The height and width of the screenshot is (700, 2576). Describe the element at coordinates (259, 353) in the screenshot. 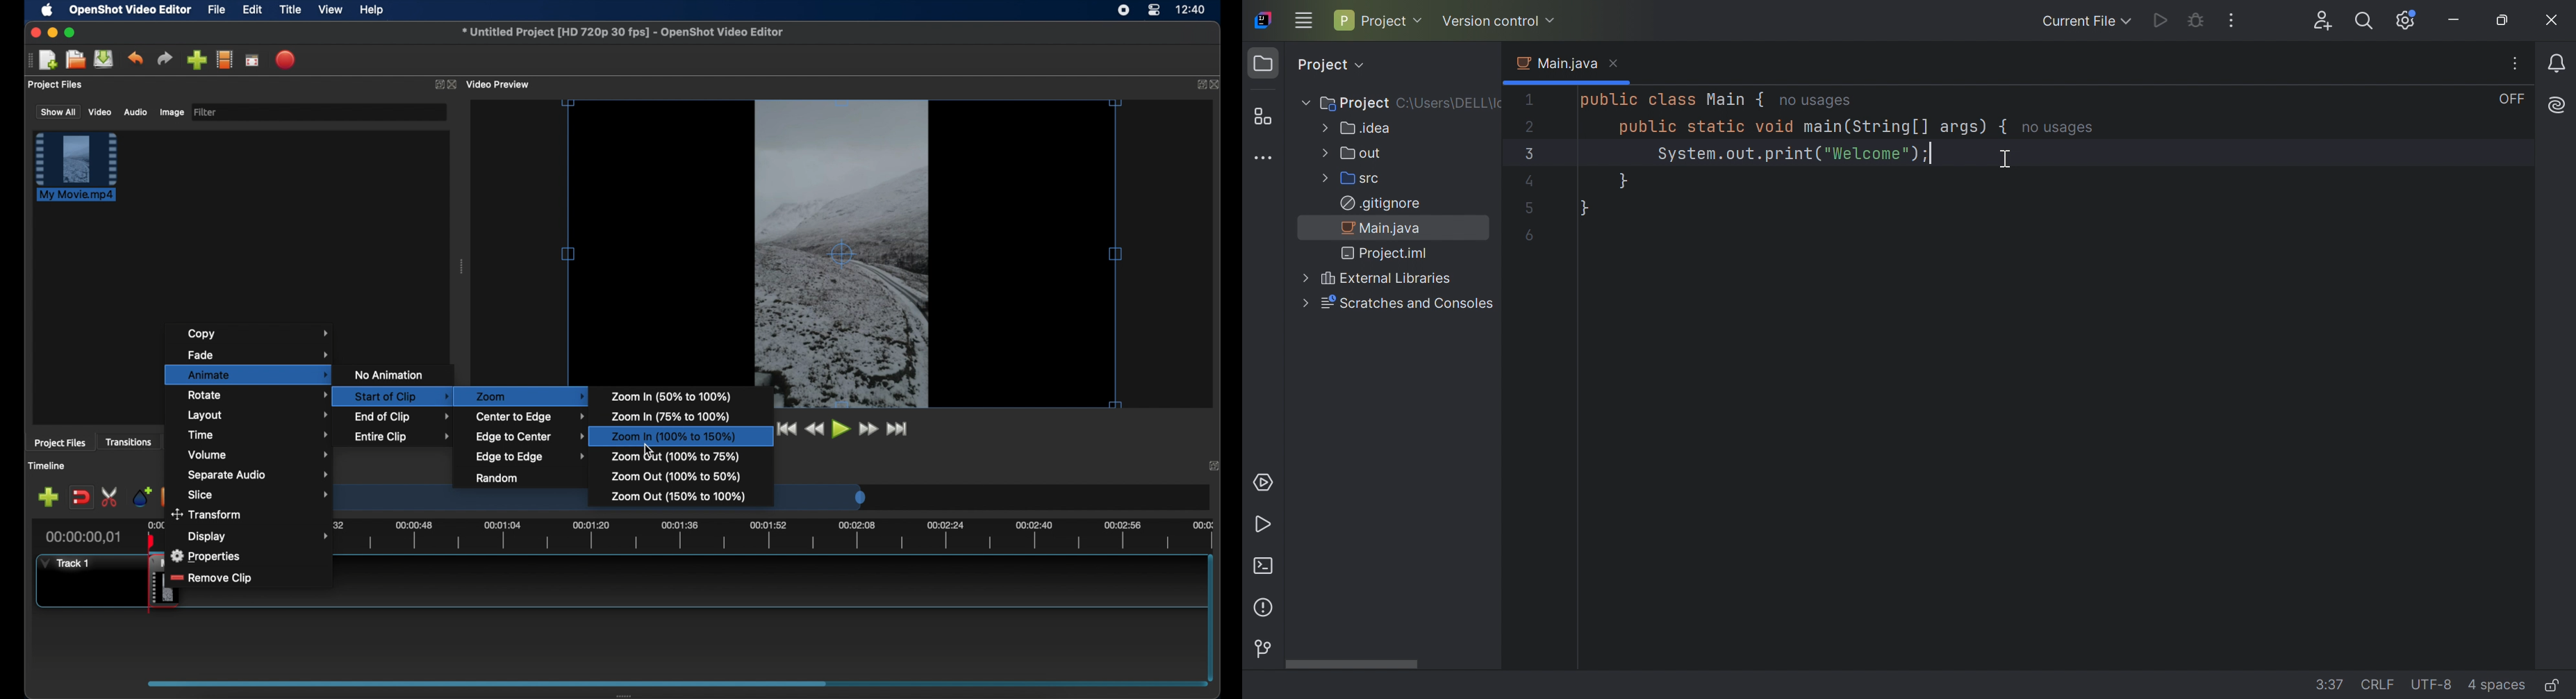

I see `fade menu` at that location.